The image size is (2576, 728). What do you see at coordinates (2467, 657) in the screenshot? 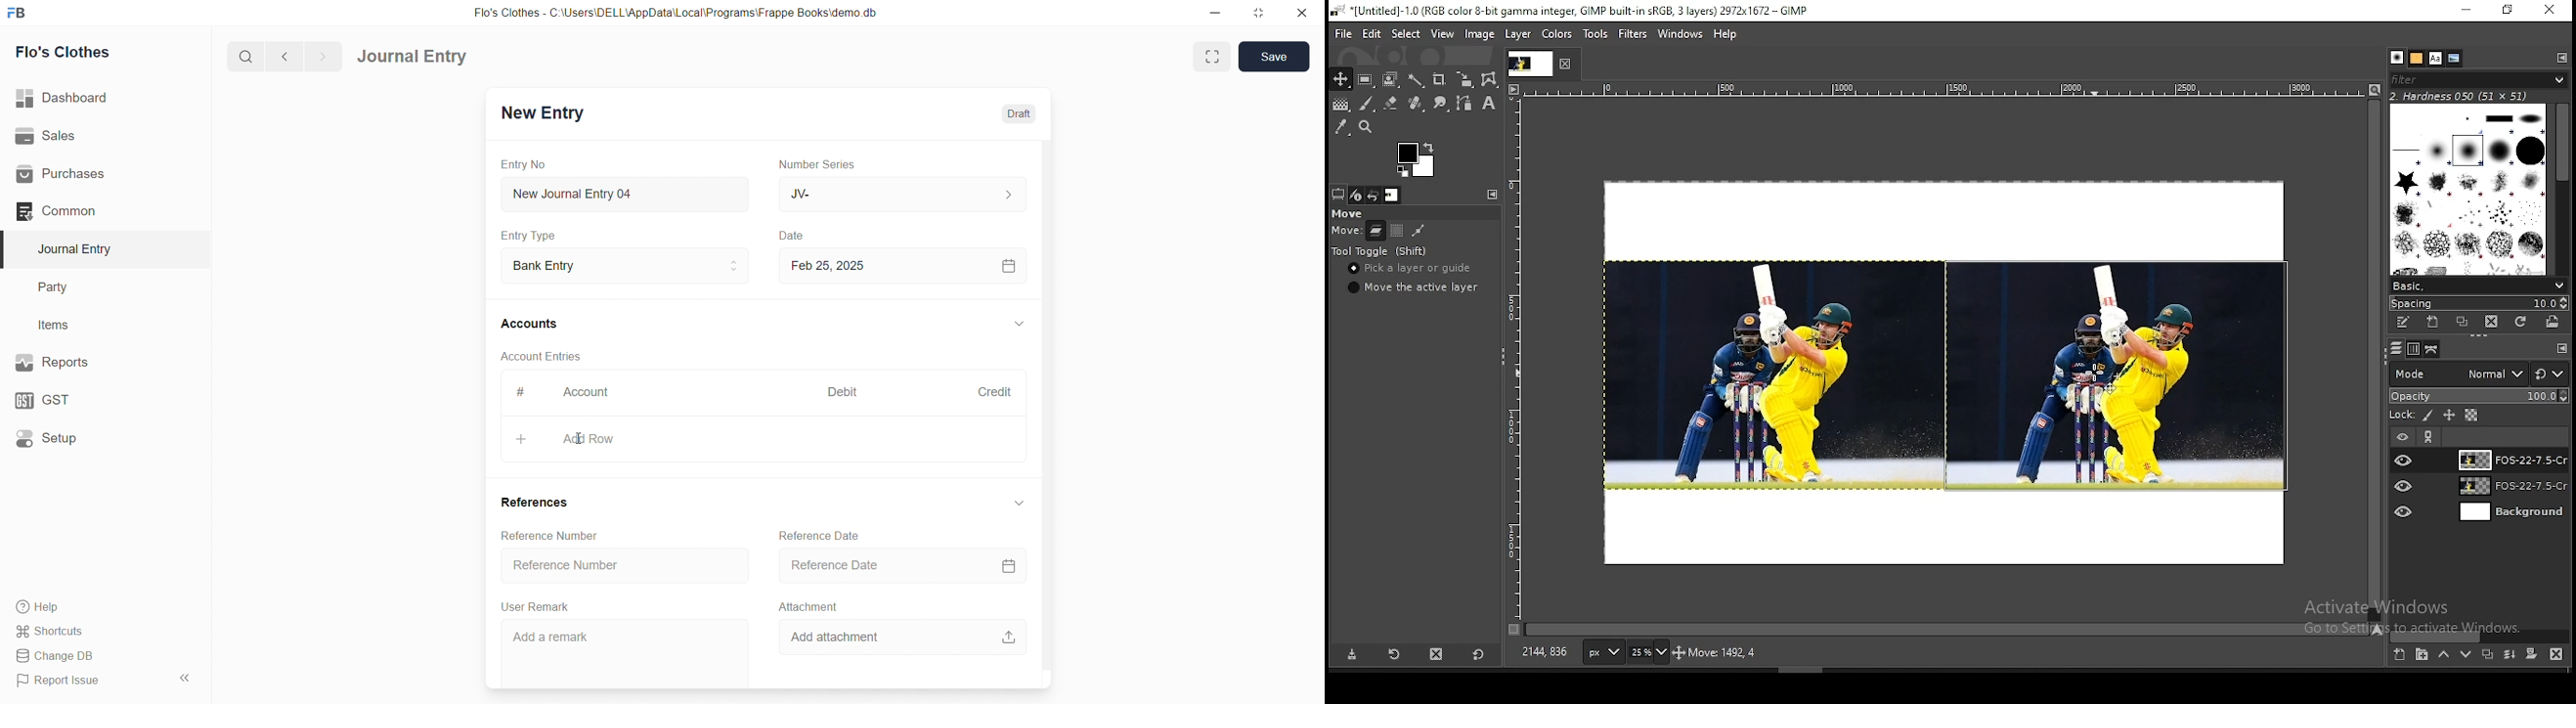
I see `move layer on step down` at bounding box center [2467, 657].